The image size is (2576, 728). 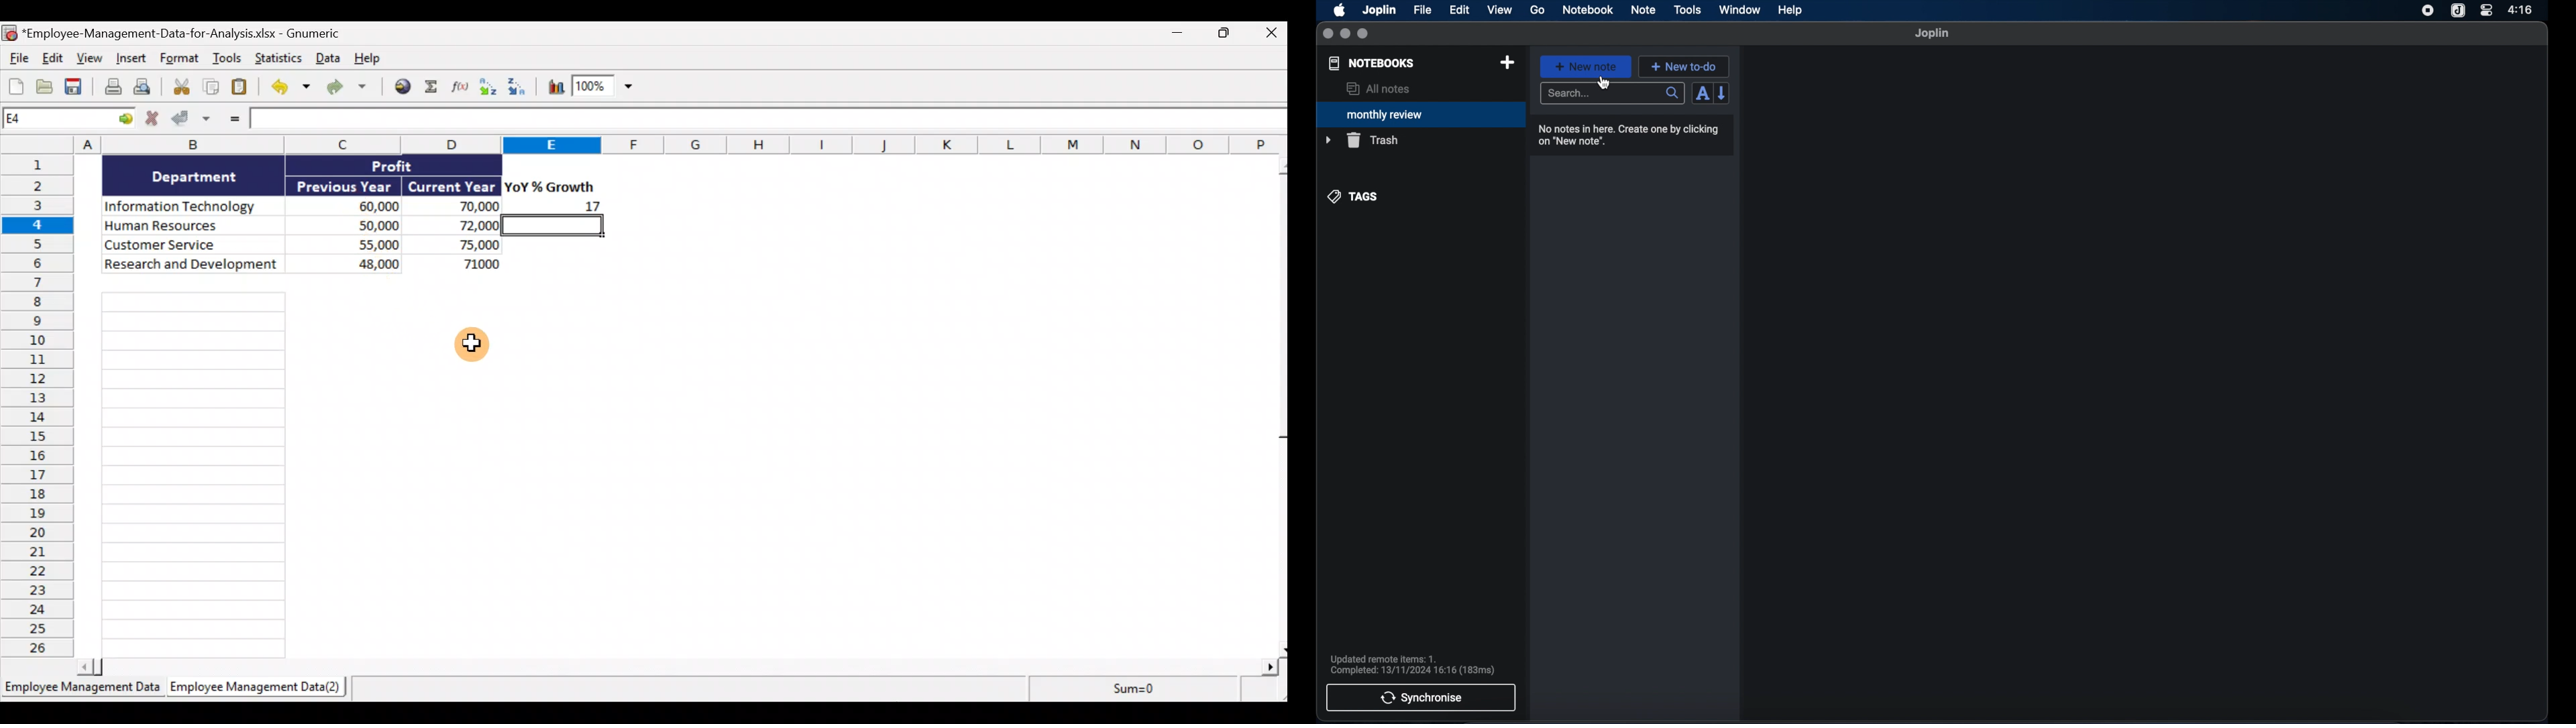 I want to click on maximize, so click(x=1364, y=34).